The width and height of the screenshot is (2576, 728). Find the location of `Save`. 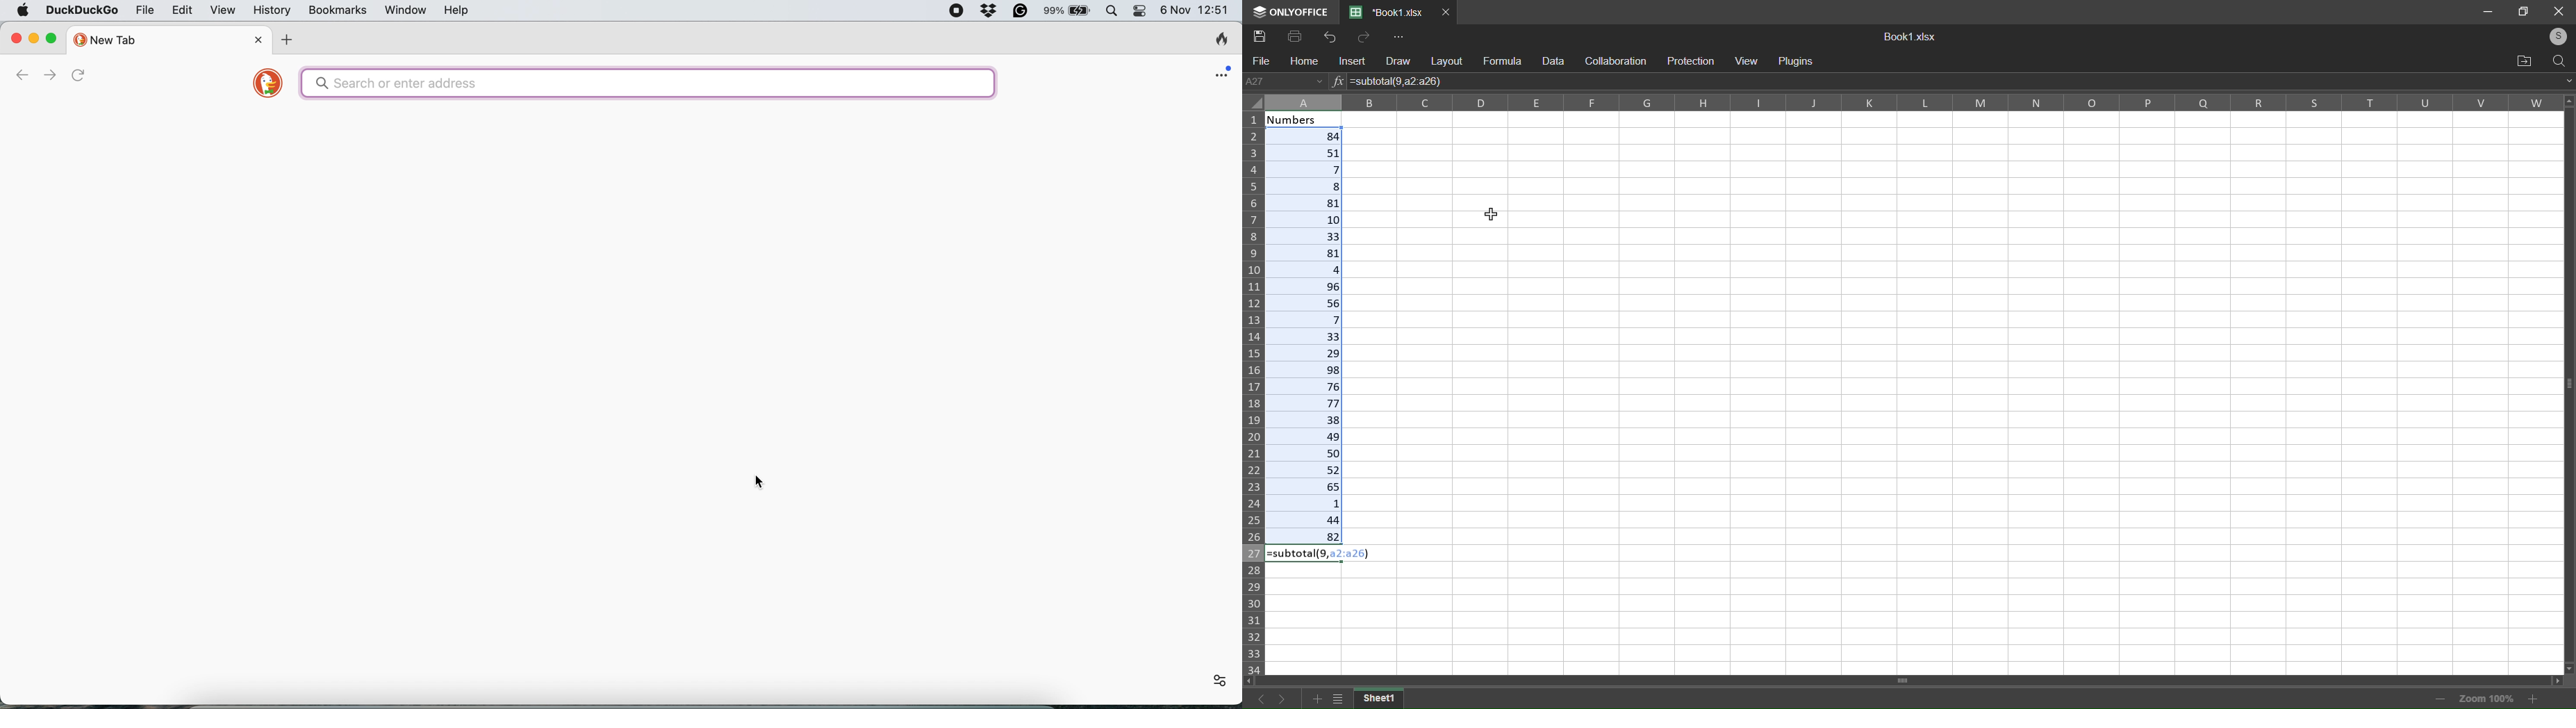

Save is located at coordinates (1261, 35).